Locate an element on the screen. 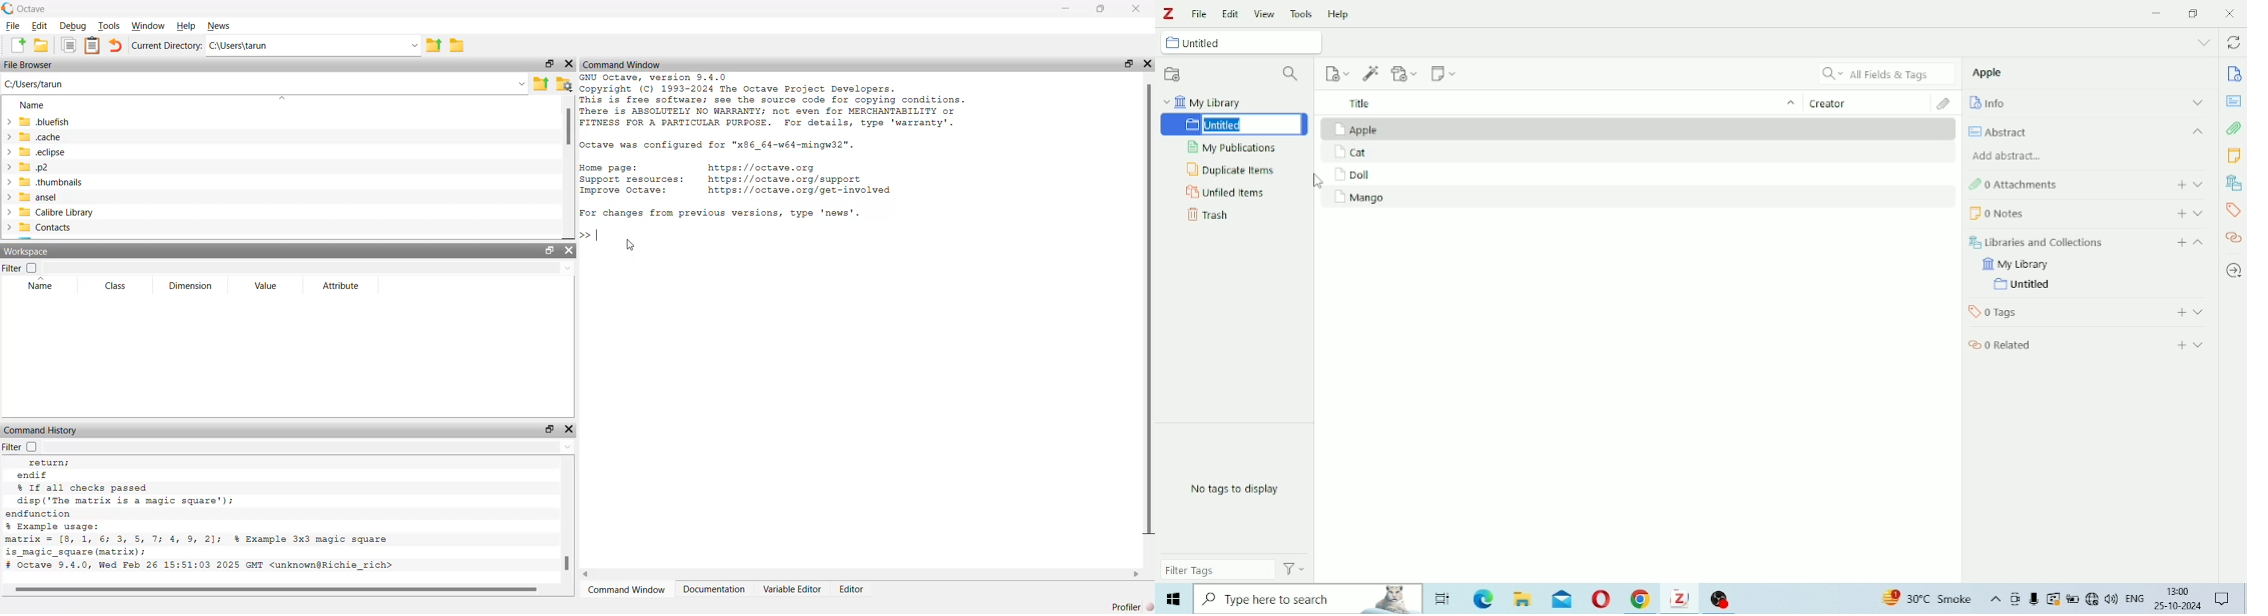 The image size is (2268, 616).  is located at coordinates (1171, 600).